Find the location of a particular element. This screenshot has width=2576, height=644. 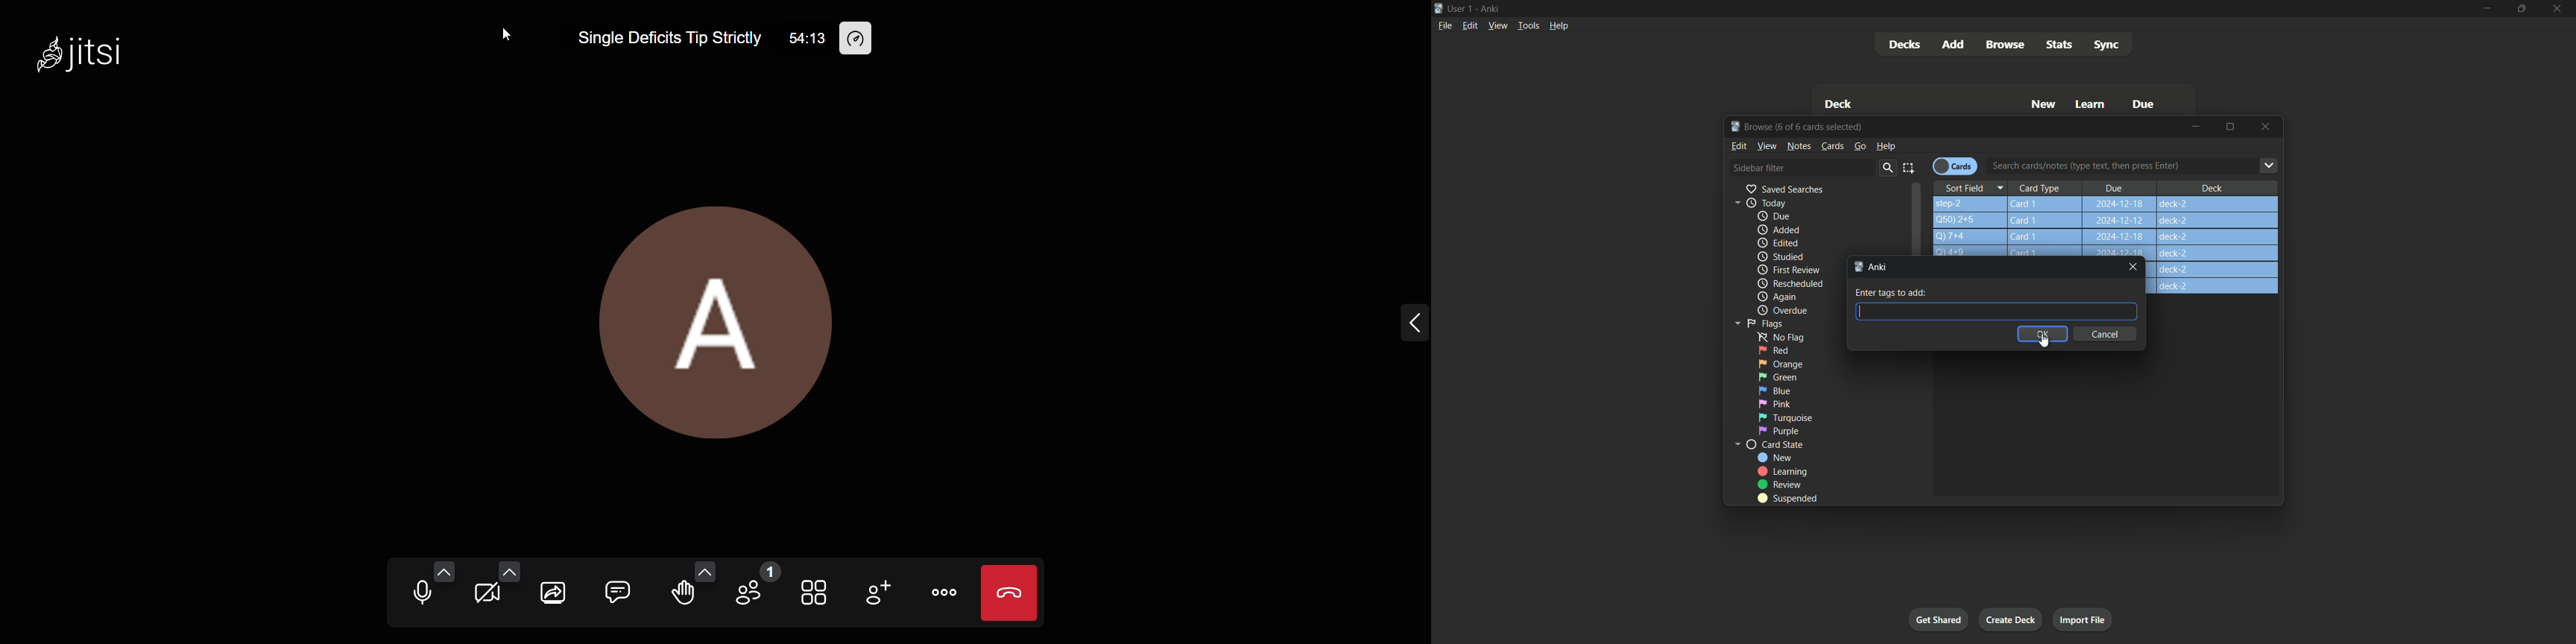

minimize is located at coordinates (2485, 9).